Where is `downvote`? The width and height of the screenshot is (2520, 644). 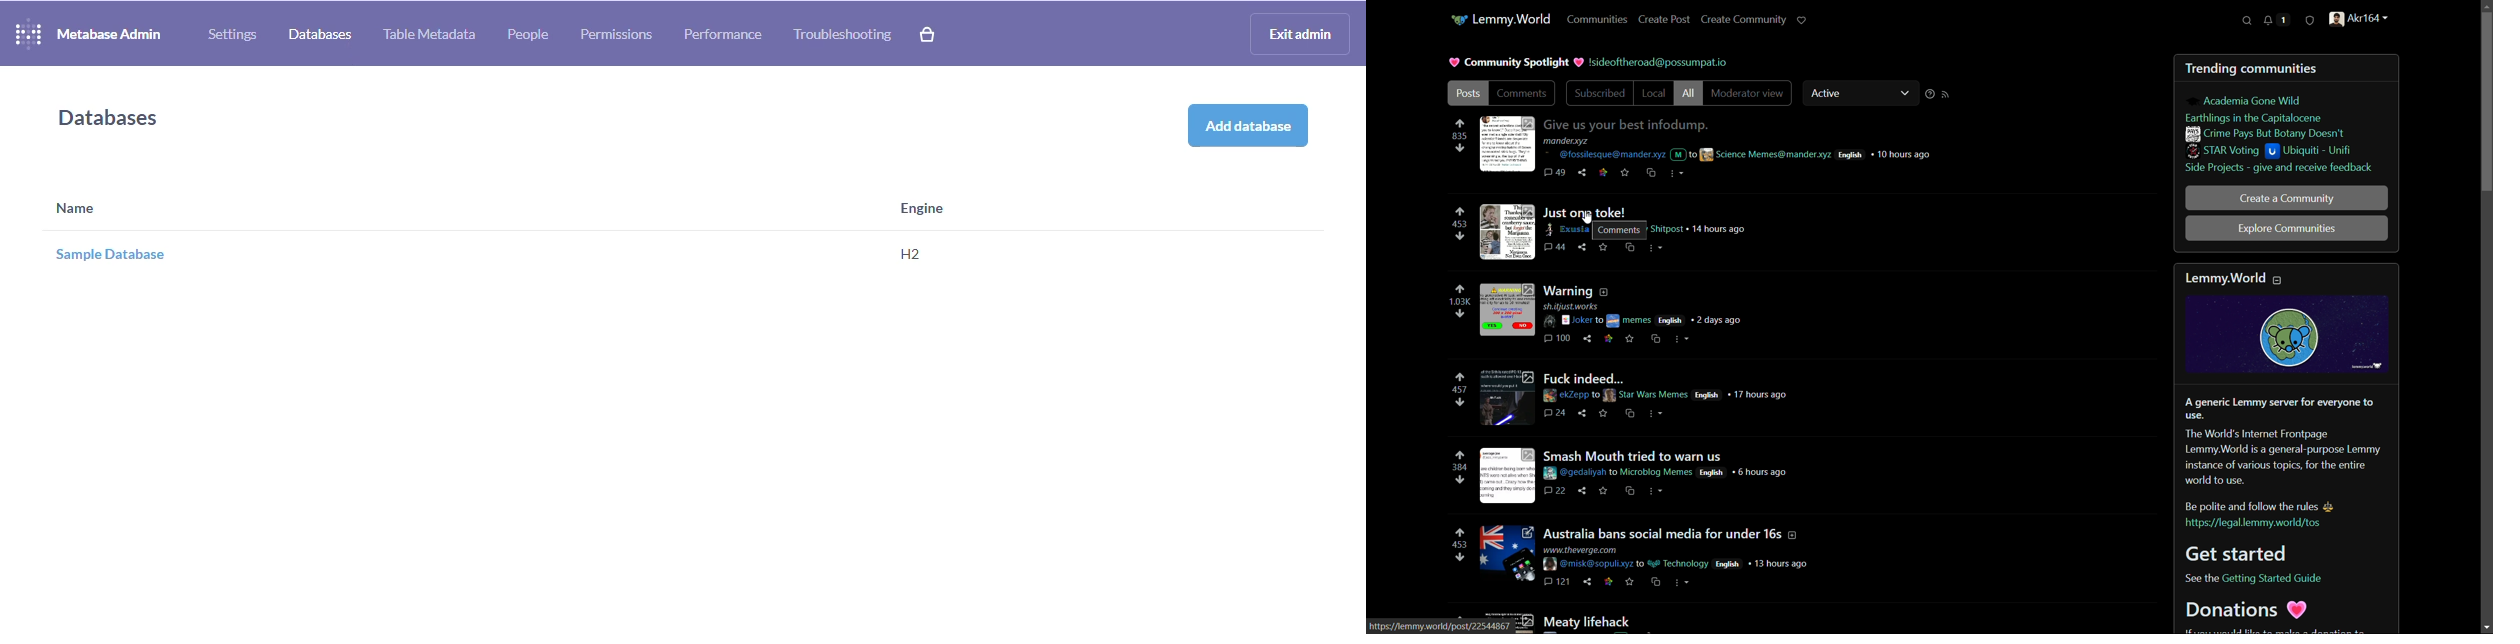
downvote is located at coordinates (1460, 403).